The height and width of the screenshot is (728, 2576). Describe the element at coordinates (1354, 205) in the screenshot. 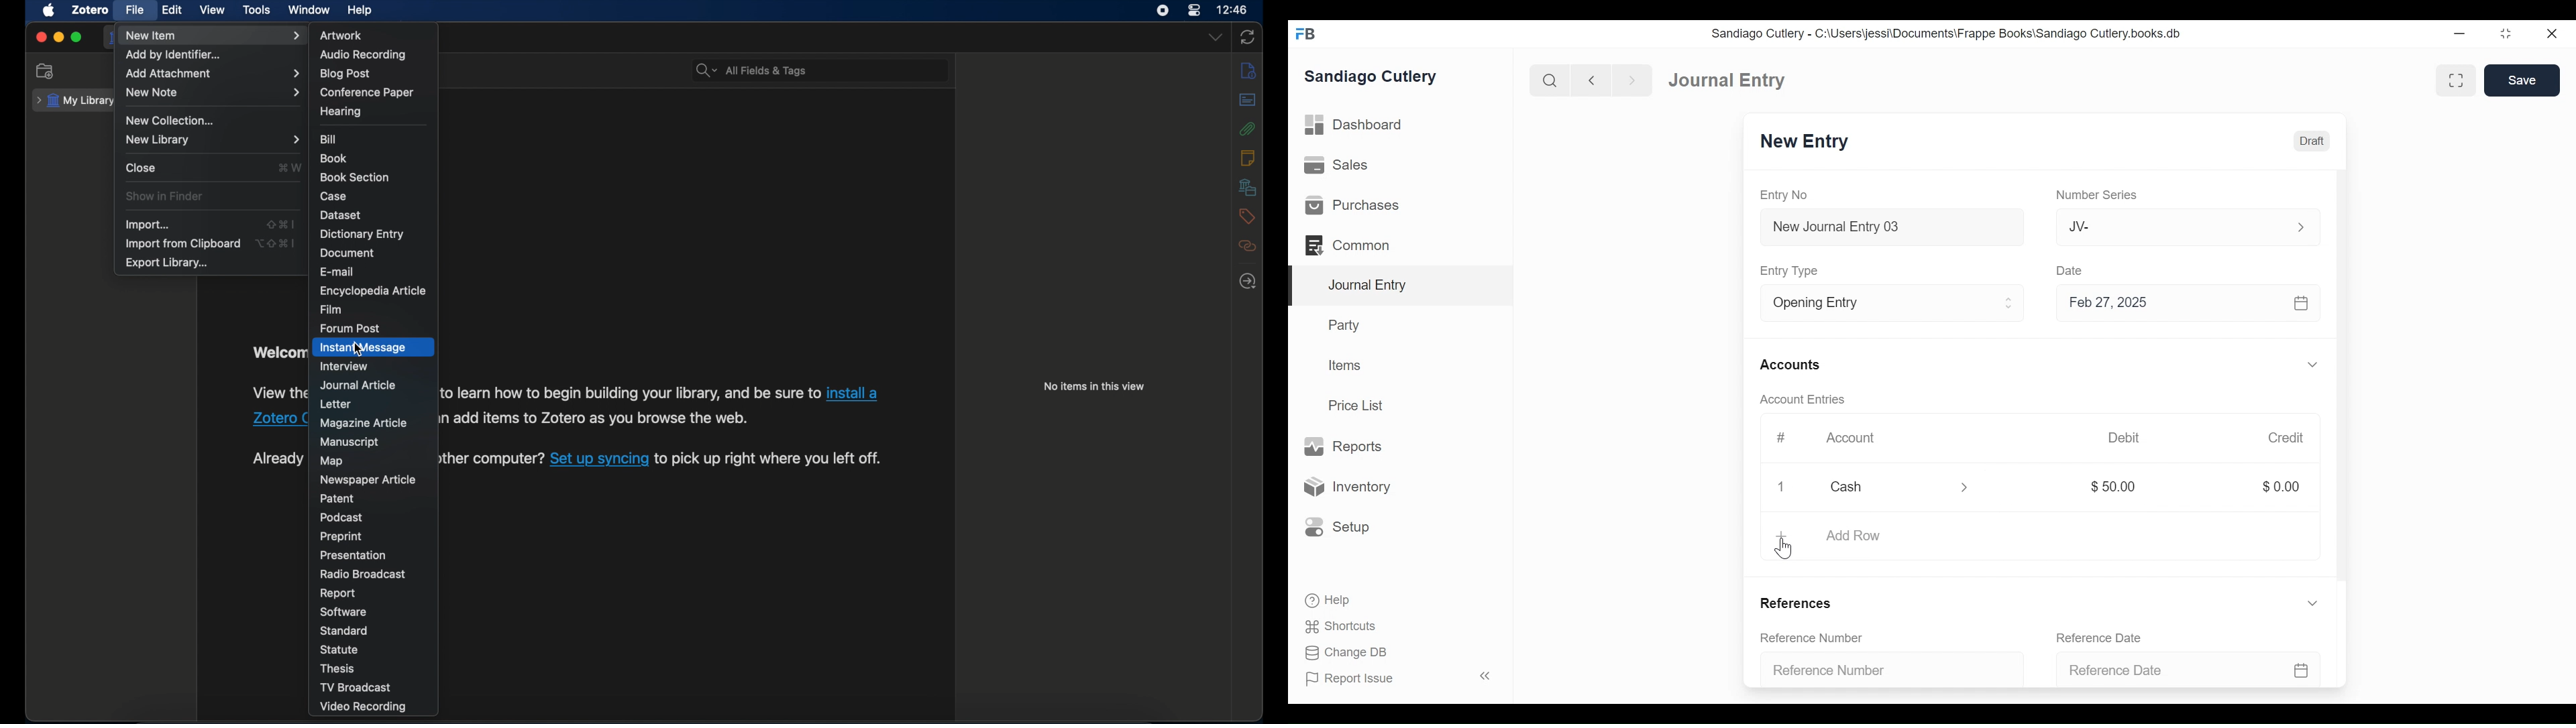

I see `Purchases` at that location.